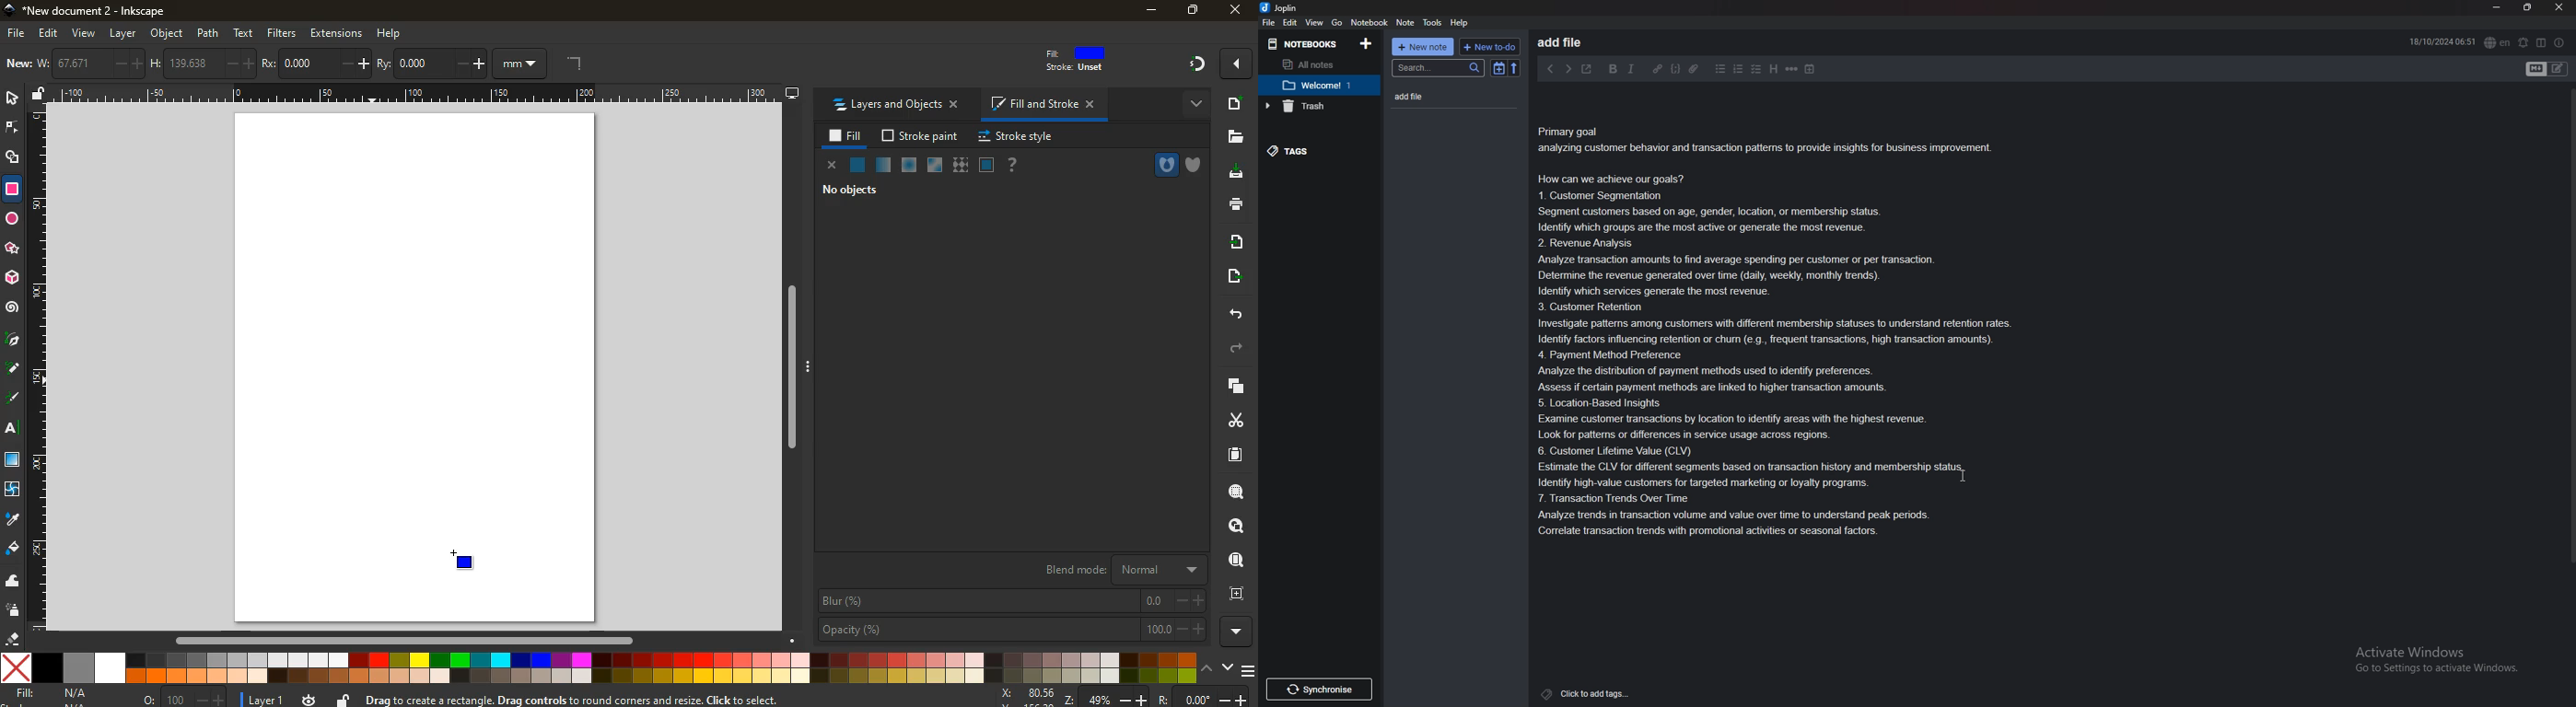 This screenshot has height=728, width=2576. Describe the element at coordinates (1500, 69) in the screenshot. I see `Toggle sort order` at that location.